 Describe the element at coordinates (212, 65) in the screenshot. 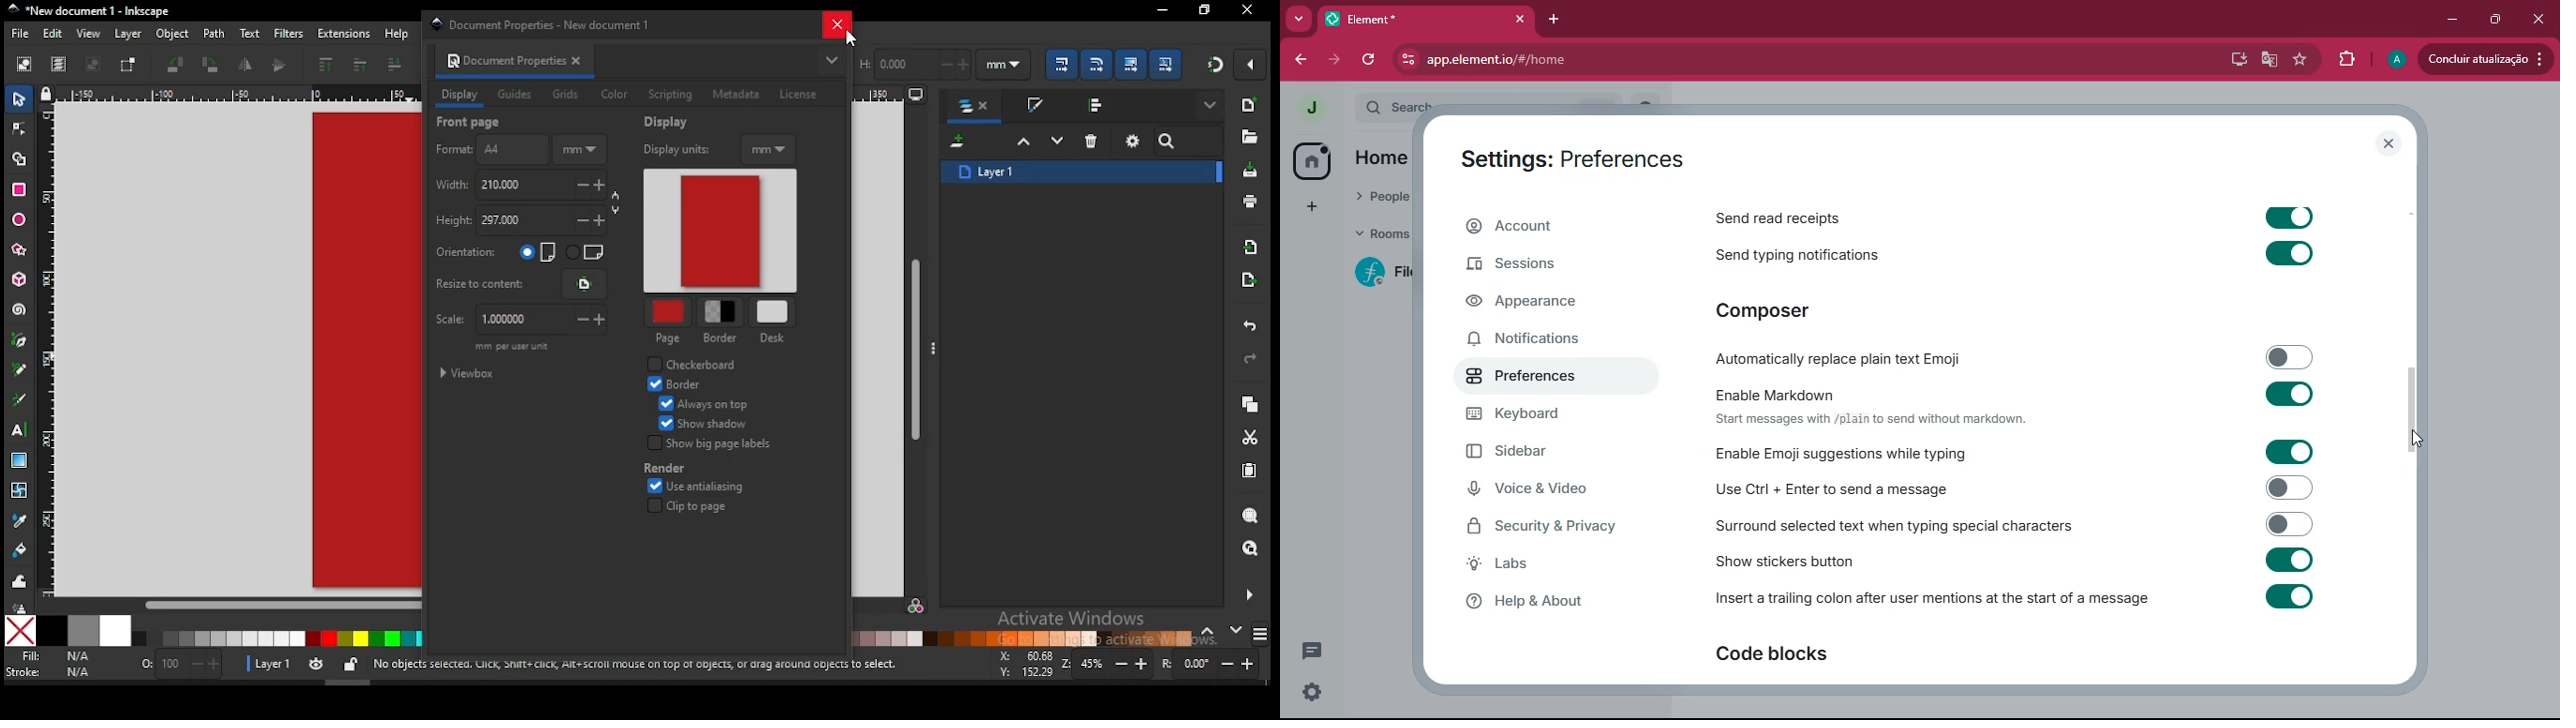

I see `object rotate 90` at that location.